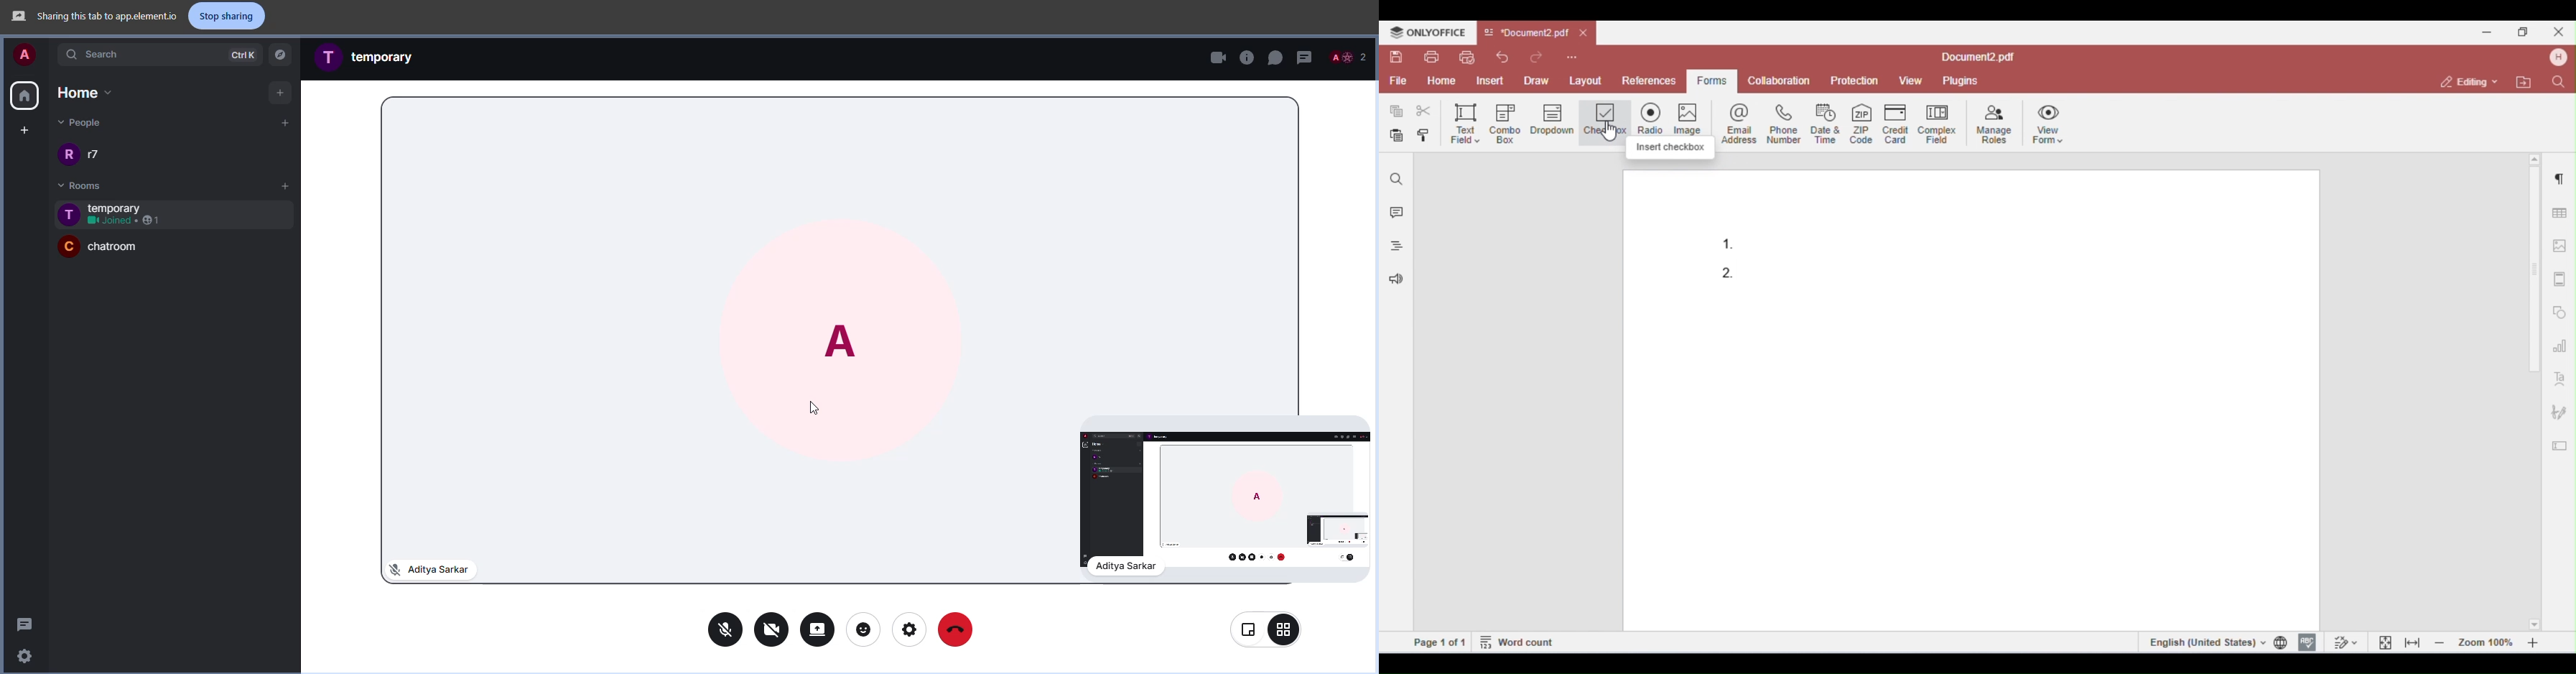  What do you see at coordinates (328, 57) in the screenshot?
I see `profile` at bounding box center [328, 57].